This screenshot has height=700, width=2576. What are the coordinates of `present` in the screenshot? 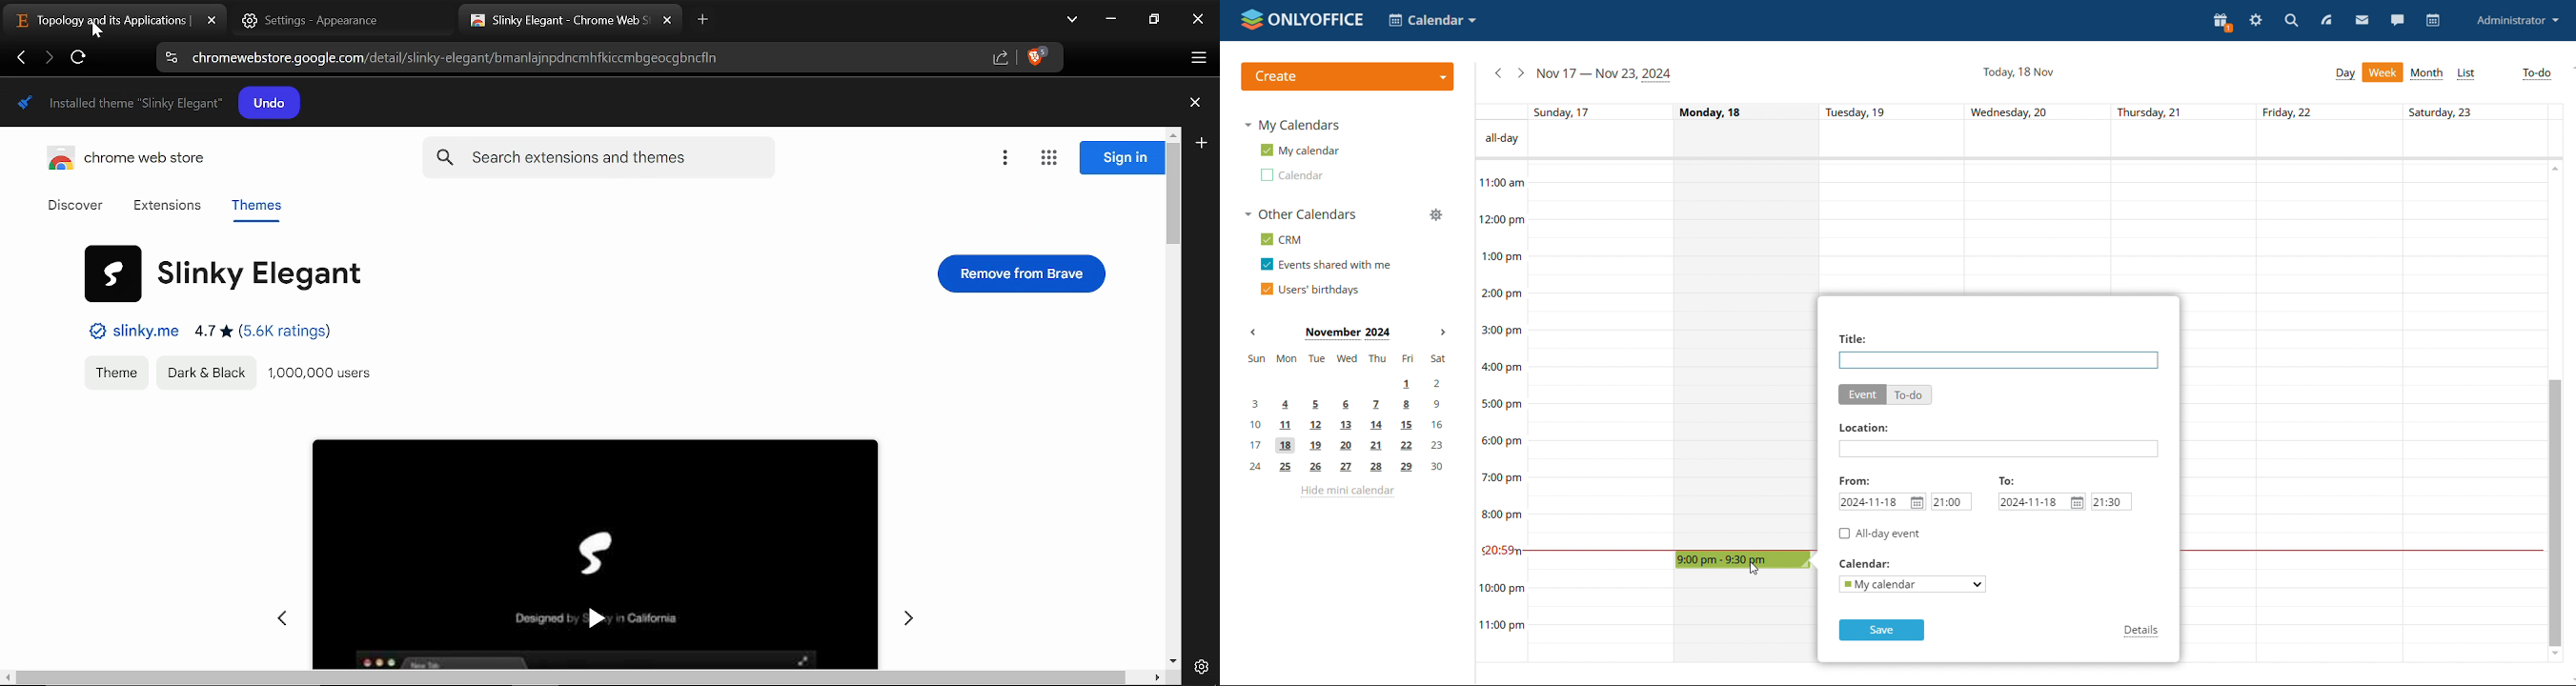 It's located at (2222, 22).